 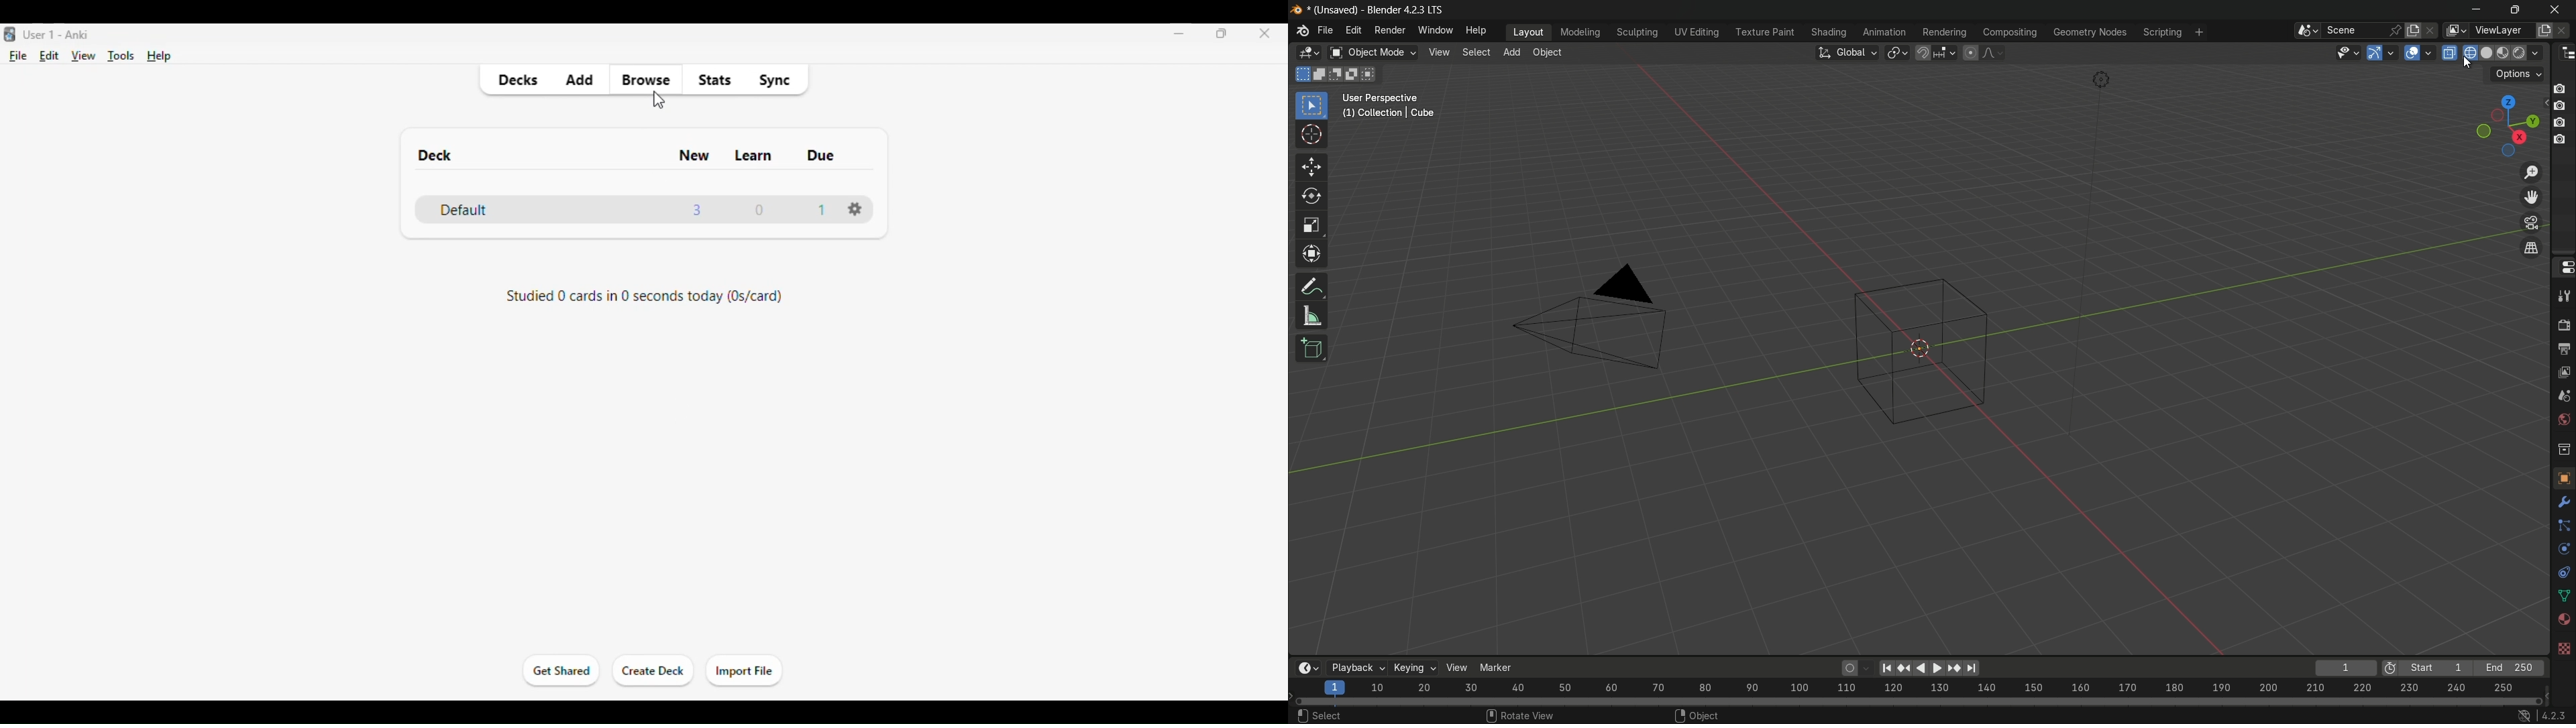 What do you see at coordinates (1179, 33) in the screenshot?
I see `minimize` at bounding box center [1179, 33].